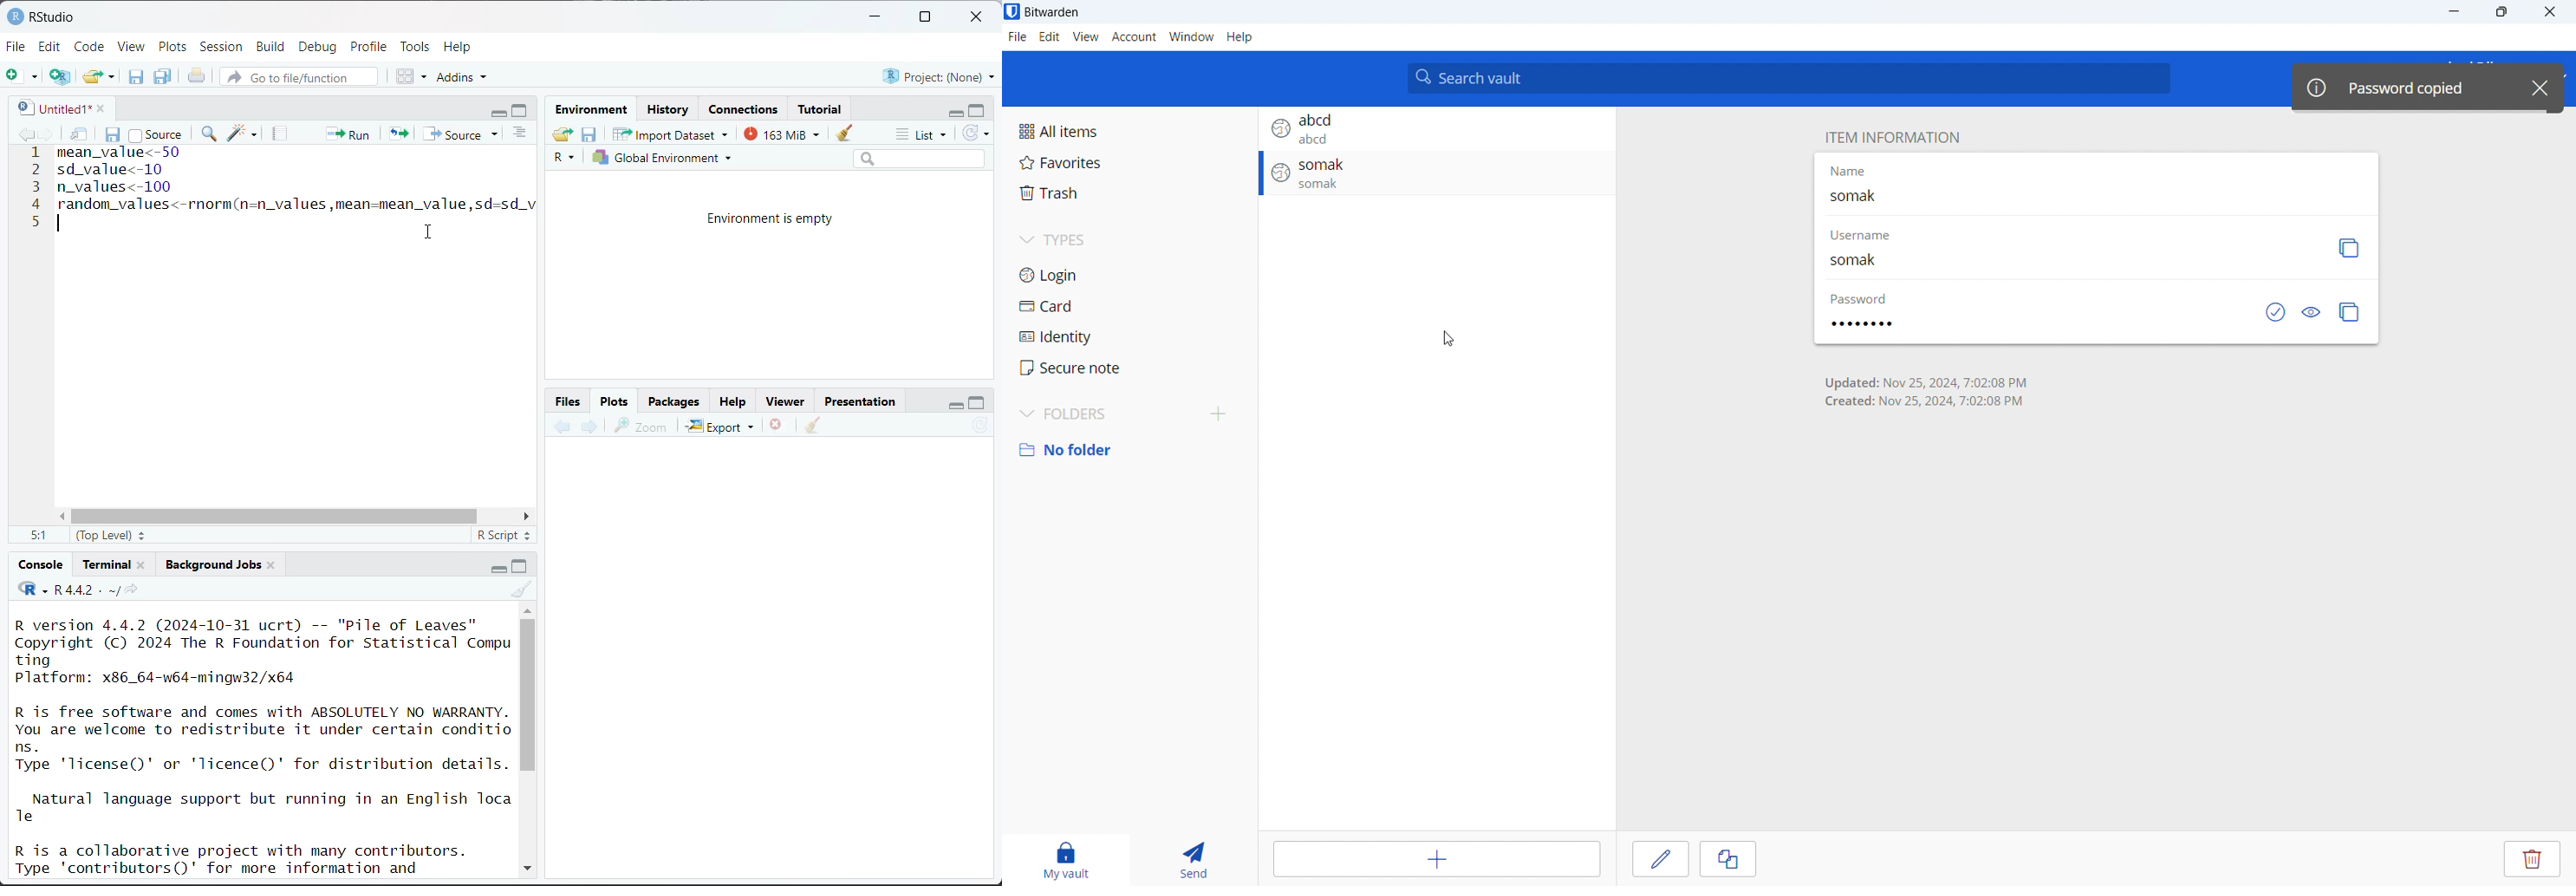 The height and width of the screenshot is (896, 2576). I want to click on previous plot, so click(563, 427).